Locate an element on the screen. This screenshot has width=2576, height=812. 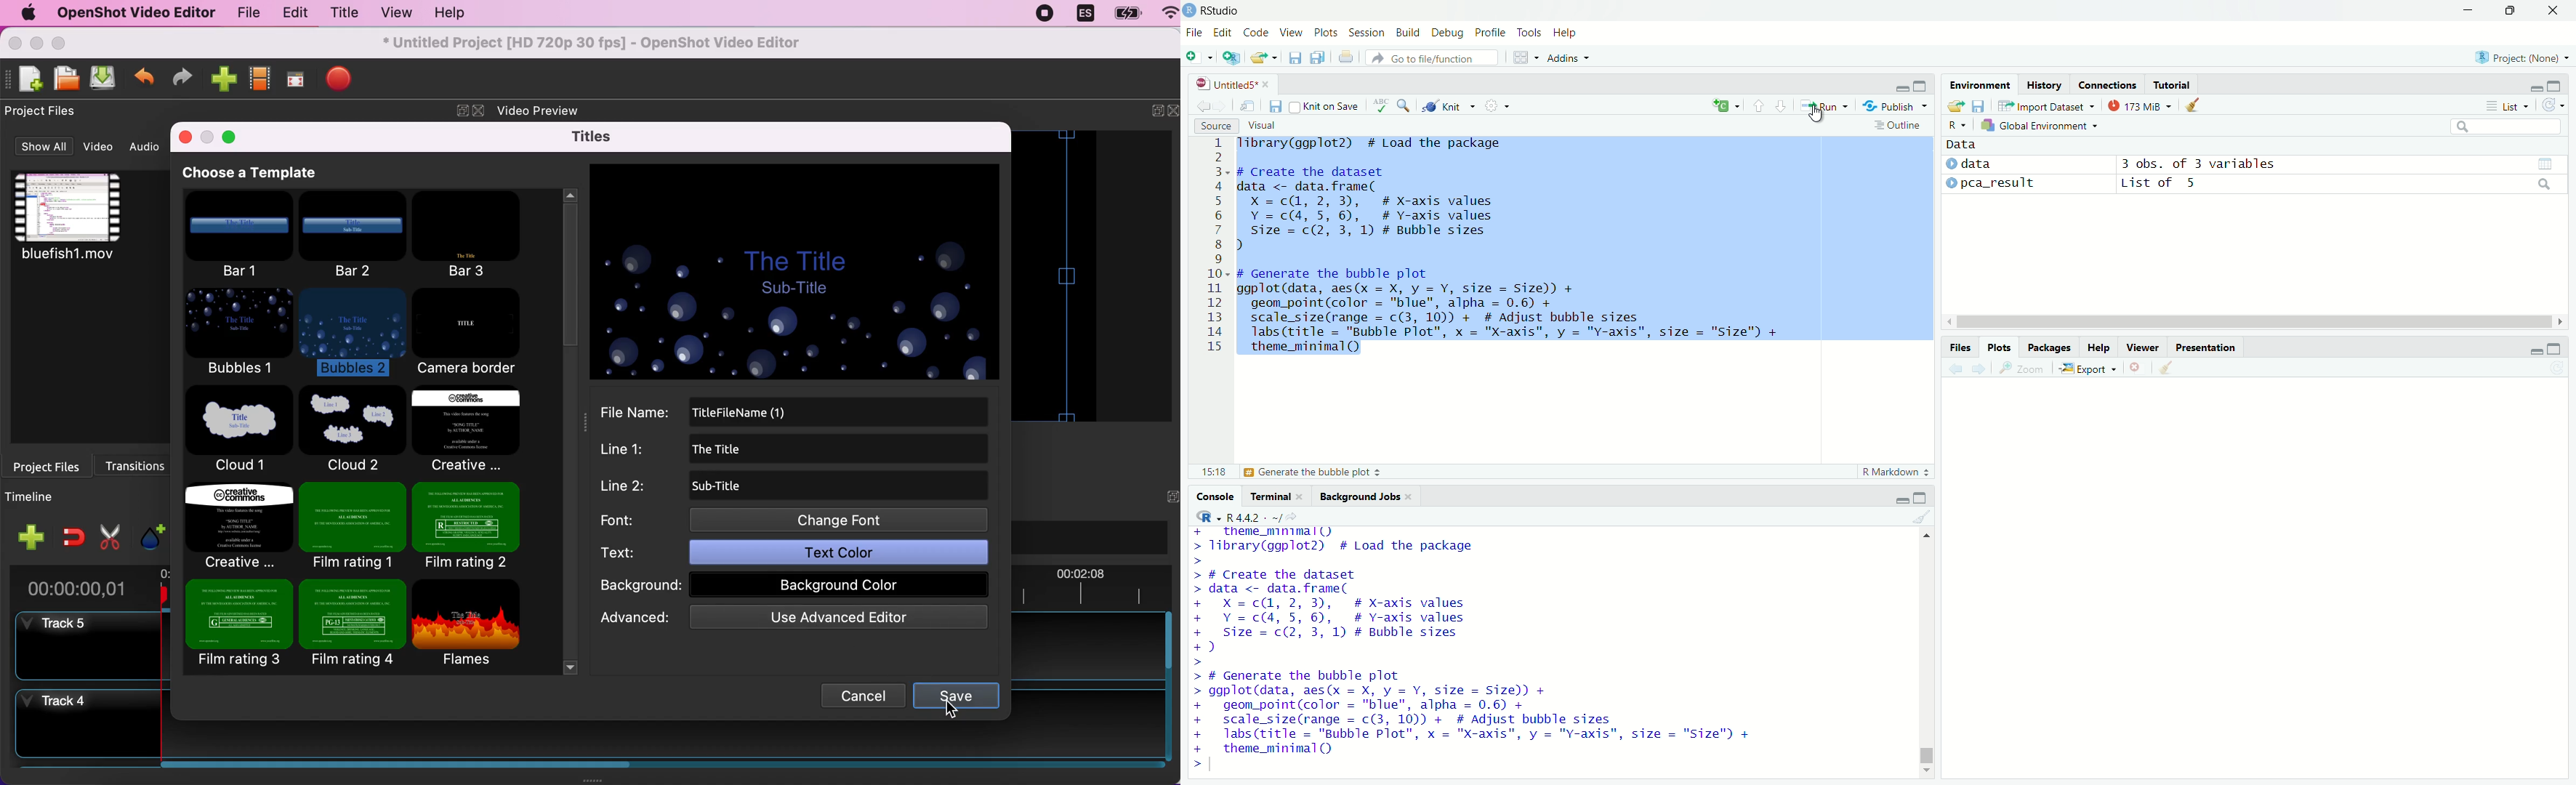
next plot is located at coordinates (1981, 369).